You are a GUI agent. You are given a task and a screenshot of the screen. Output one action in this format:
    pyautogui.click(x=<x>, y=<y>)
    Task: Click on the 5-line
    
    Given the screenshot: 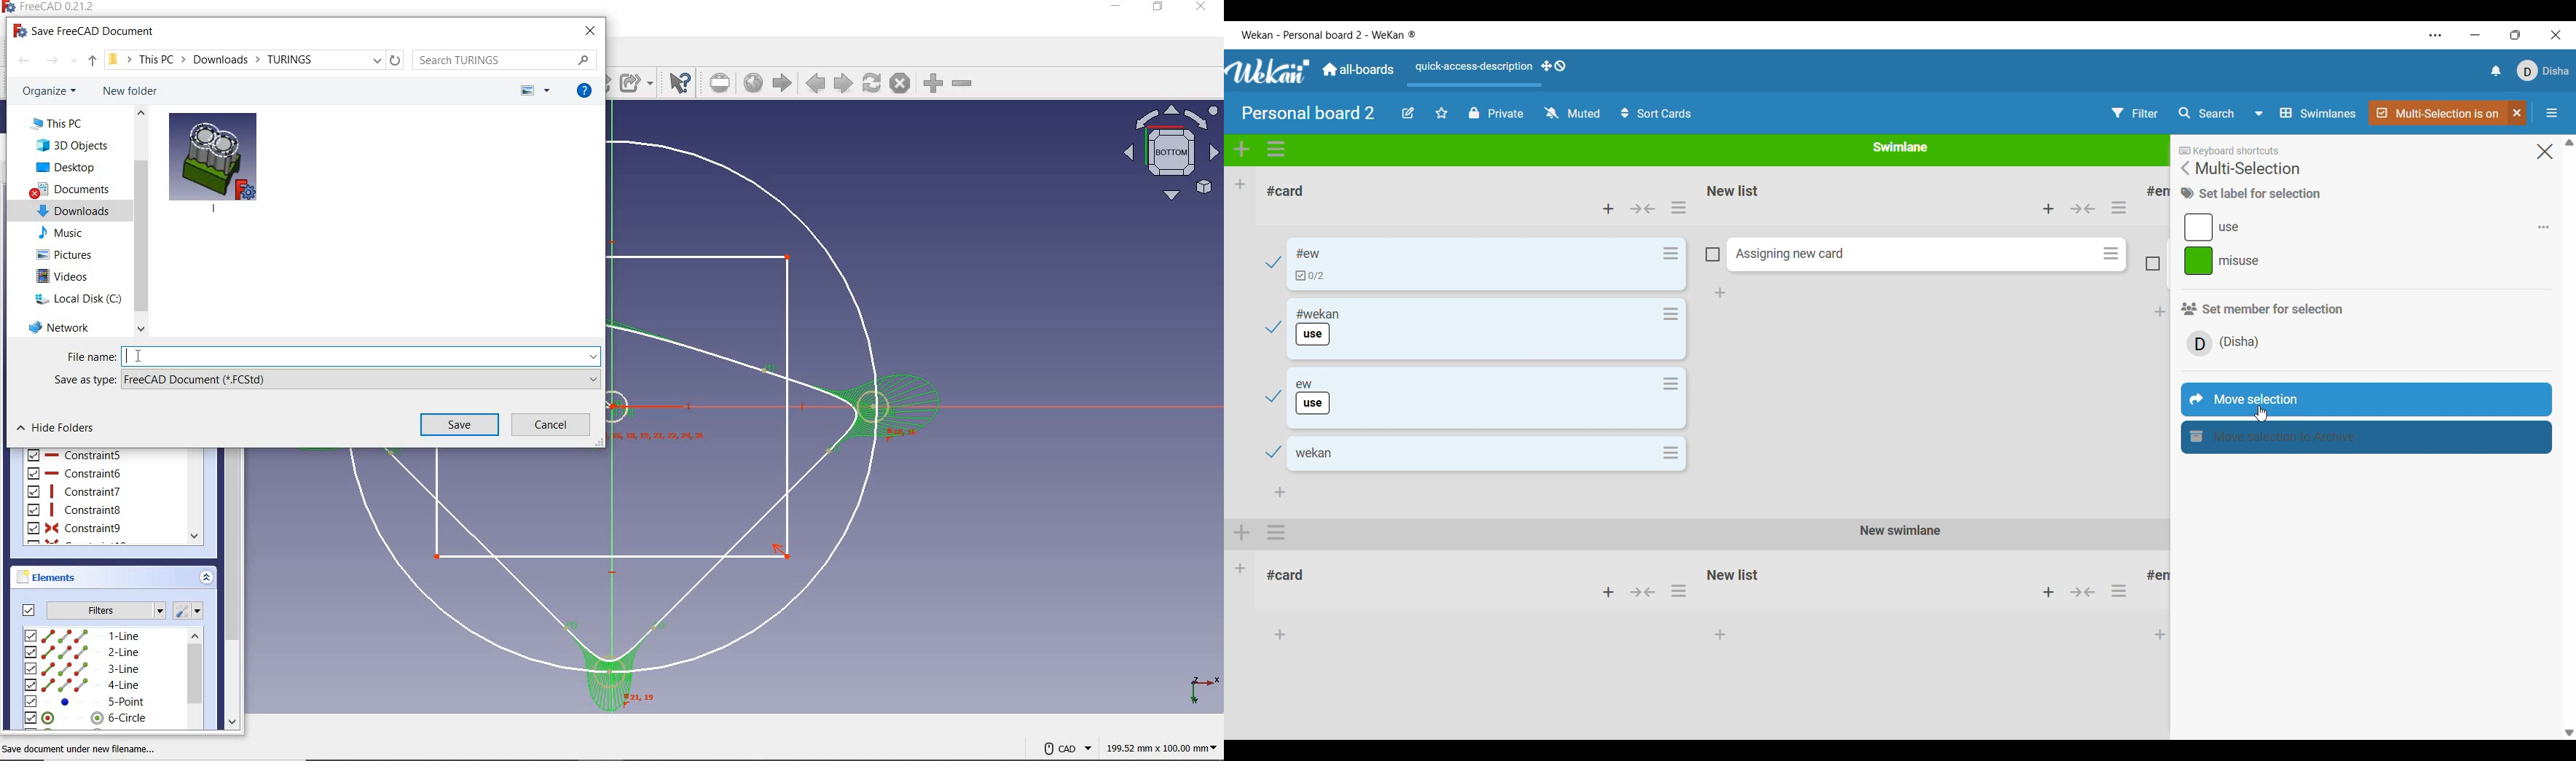 What is the action you would take?
    pyautogui.click(x=86, y=702)
    